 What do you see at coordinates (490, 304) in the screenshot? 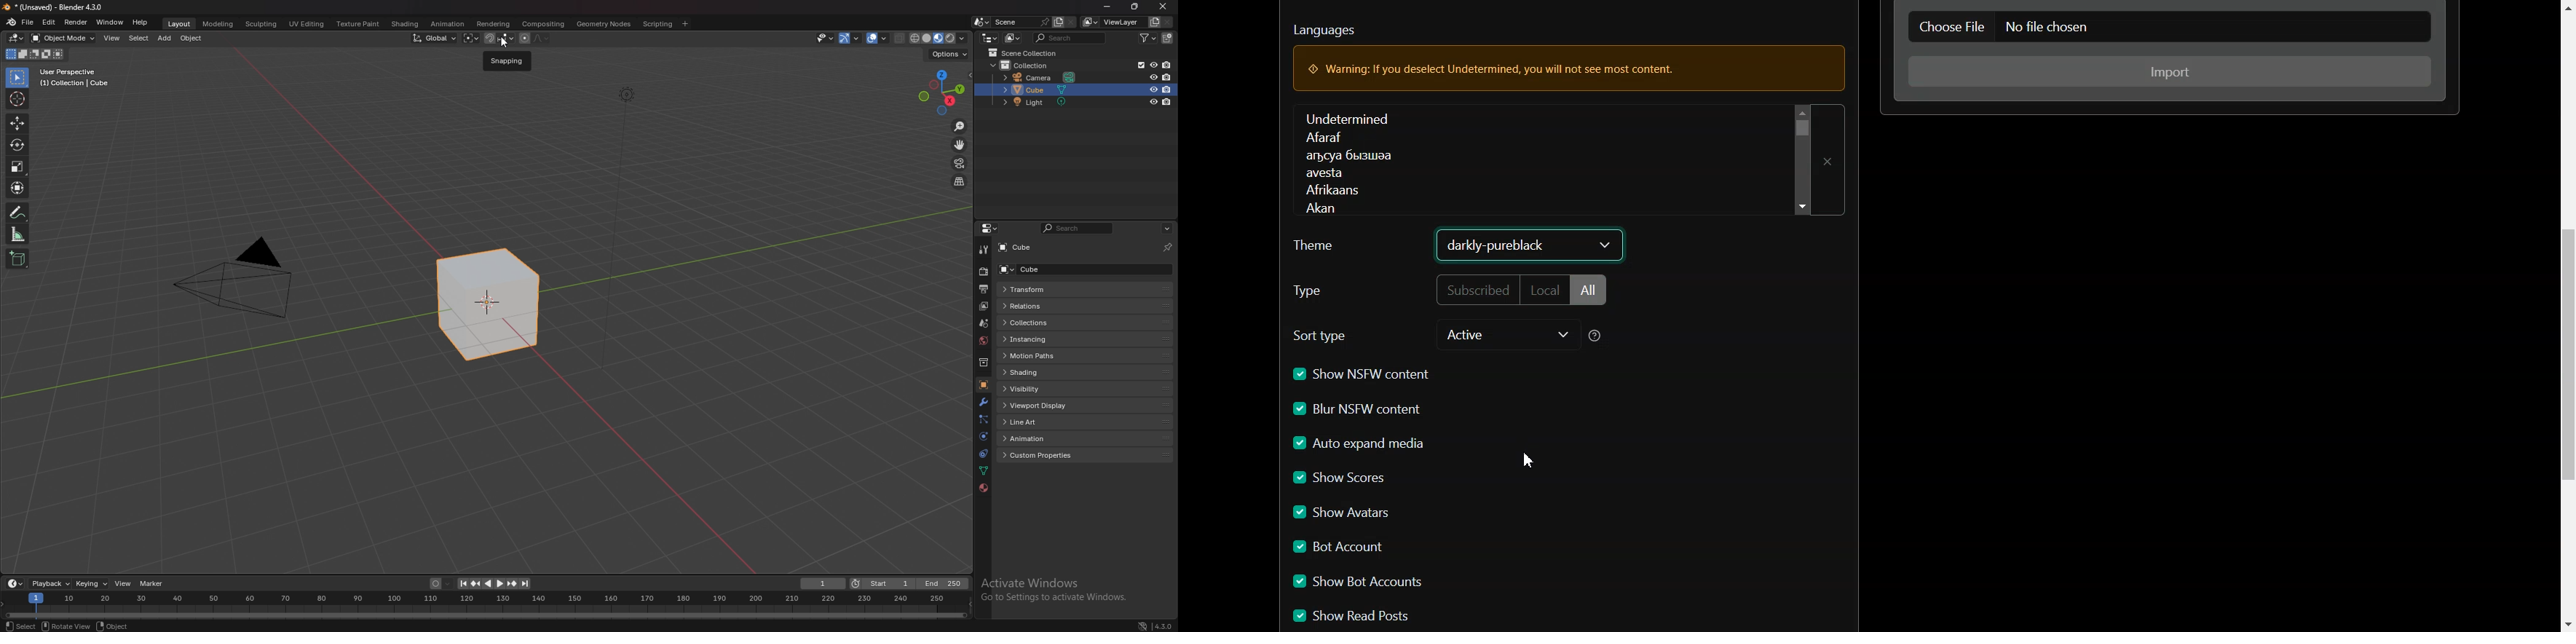
I see `selected cube` at bounding box center [490, 304].